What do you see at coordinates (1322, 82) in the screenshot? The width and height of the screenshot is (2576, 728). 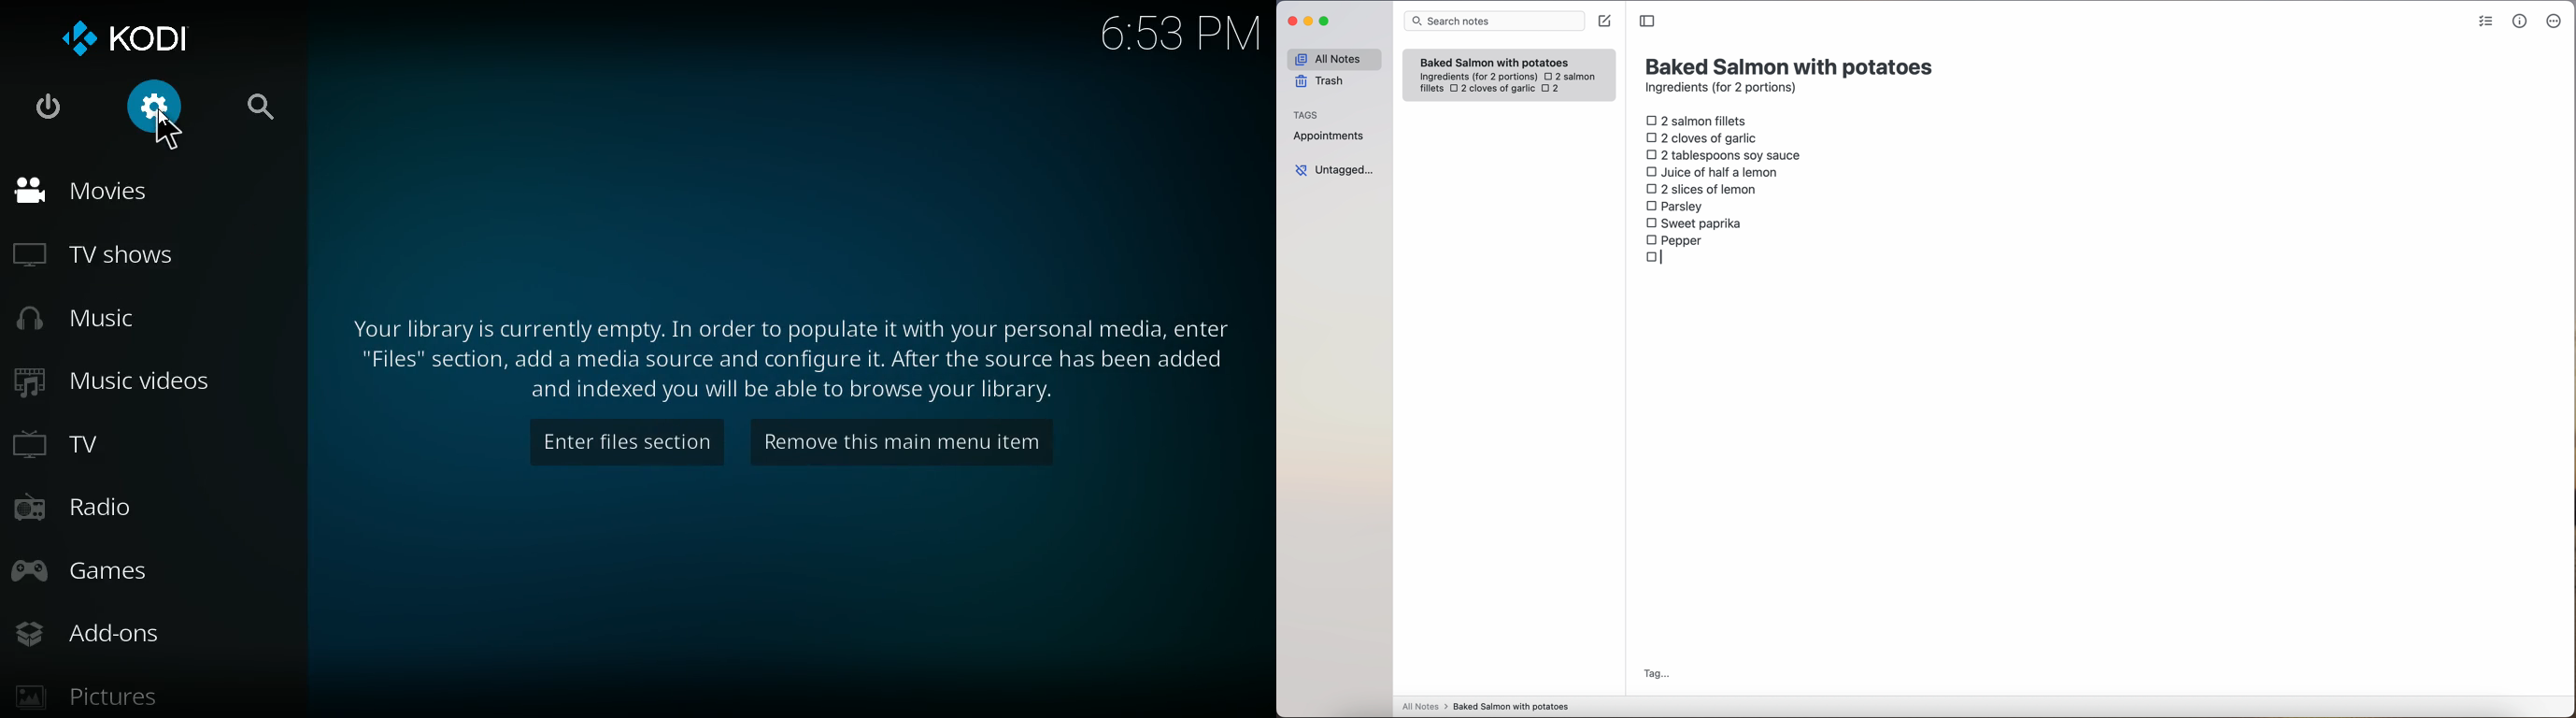 I see `trash` at bounding box center [1322, 82].